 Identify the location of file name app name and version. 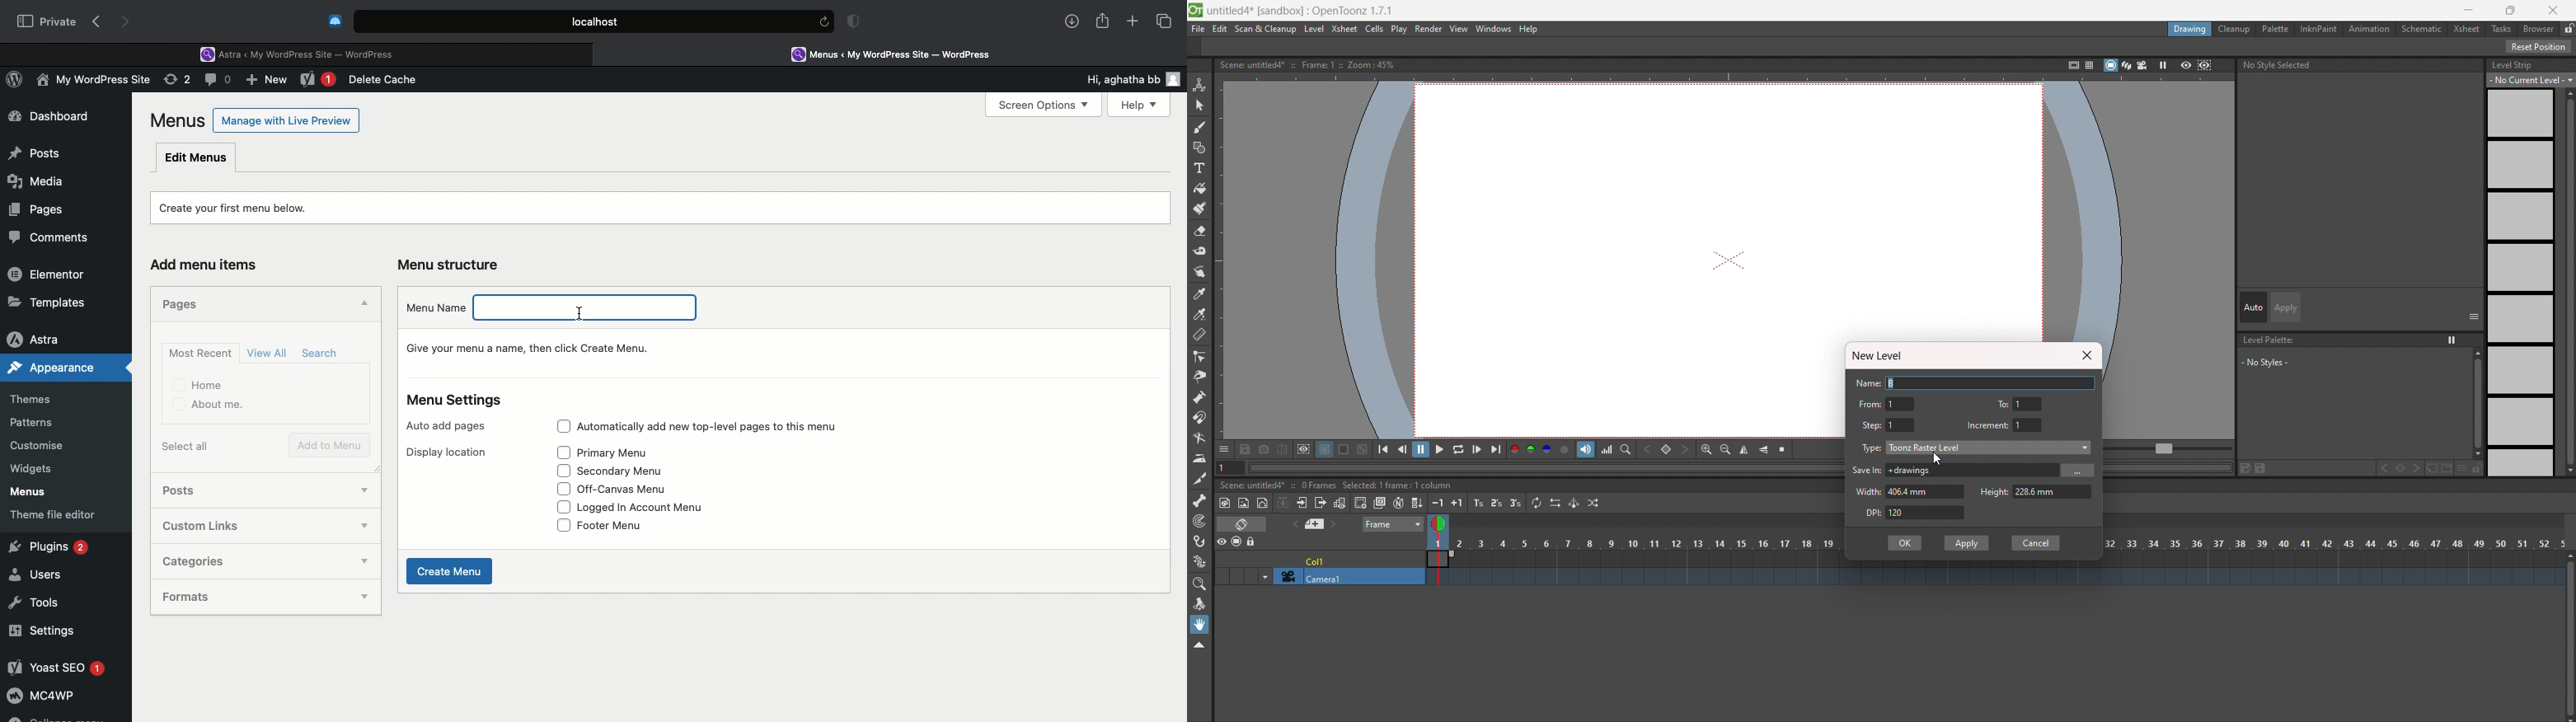
(1302, 11).